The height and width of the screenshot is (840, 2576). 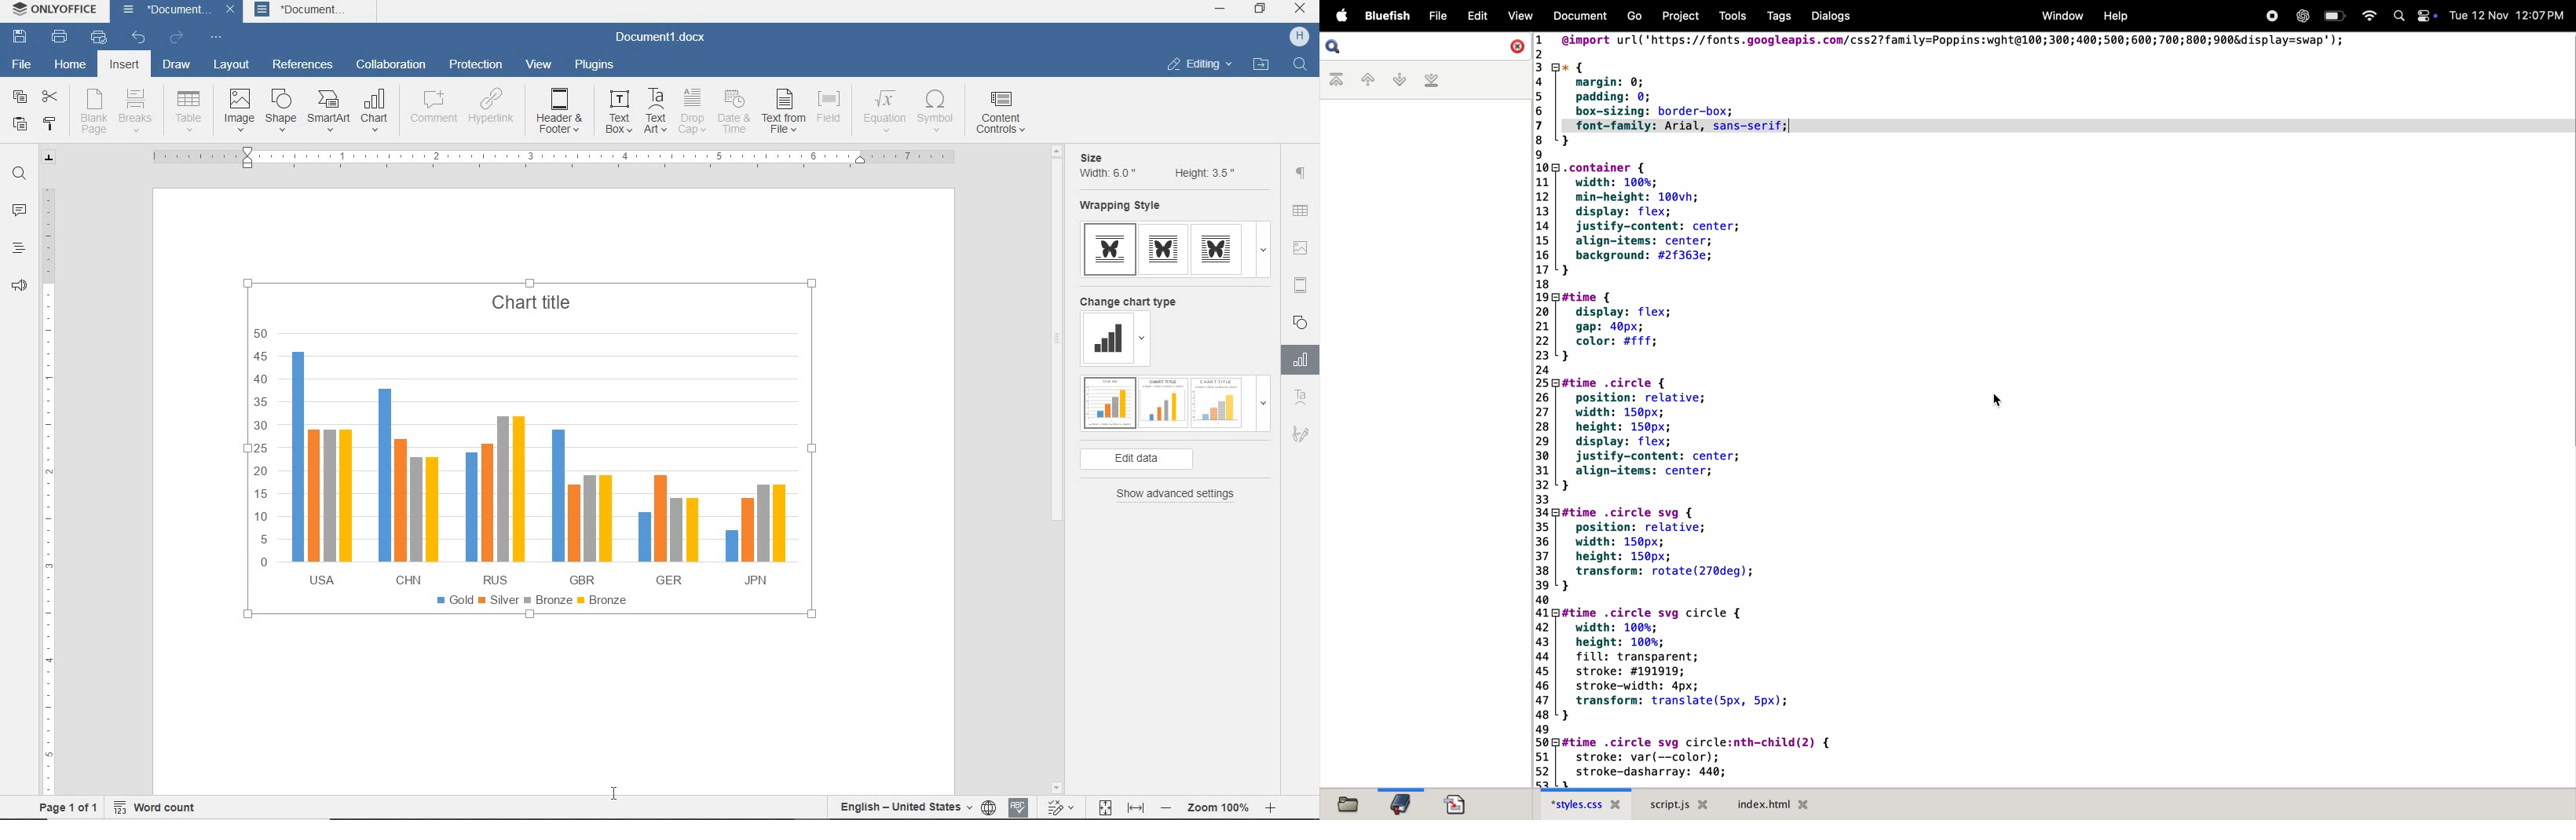 What do you see at coordinates (217, 39) in the screenshot?
I see `customize quick access toolbar` at bounding box center [217, 39].